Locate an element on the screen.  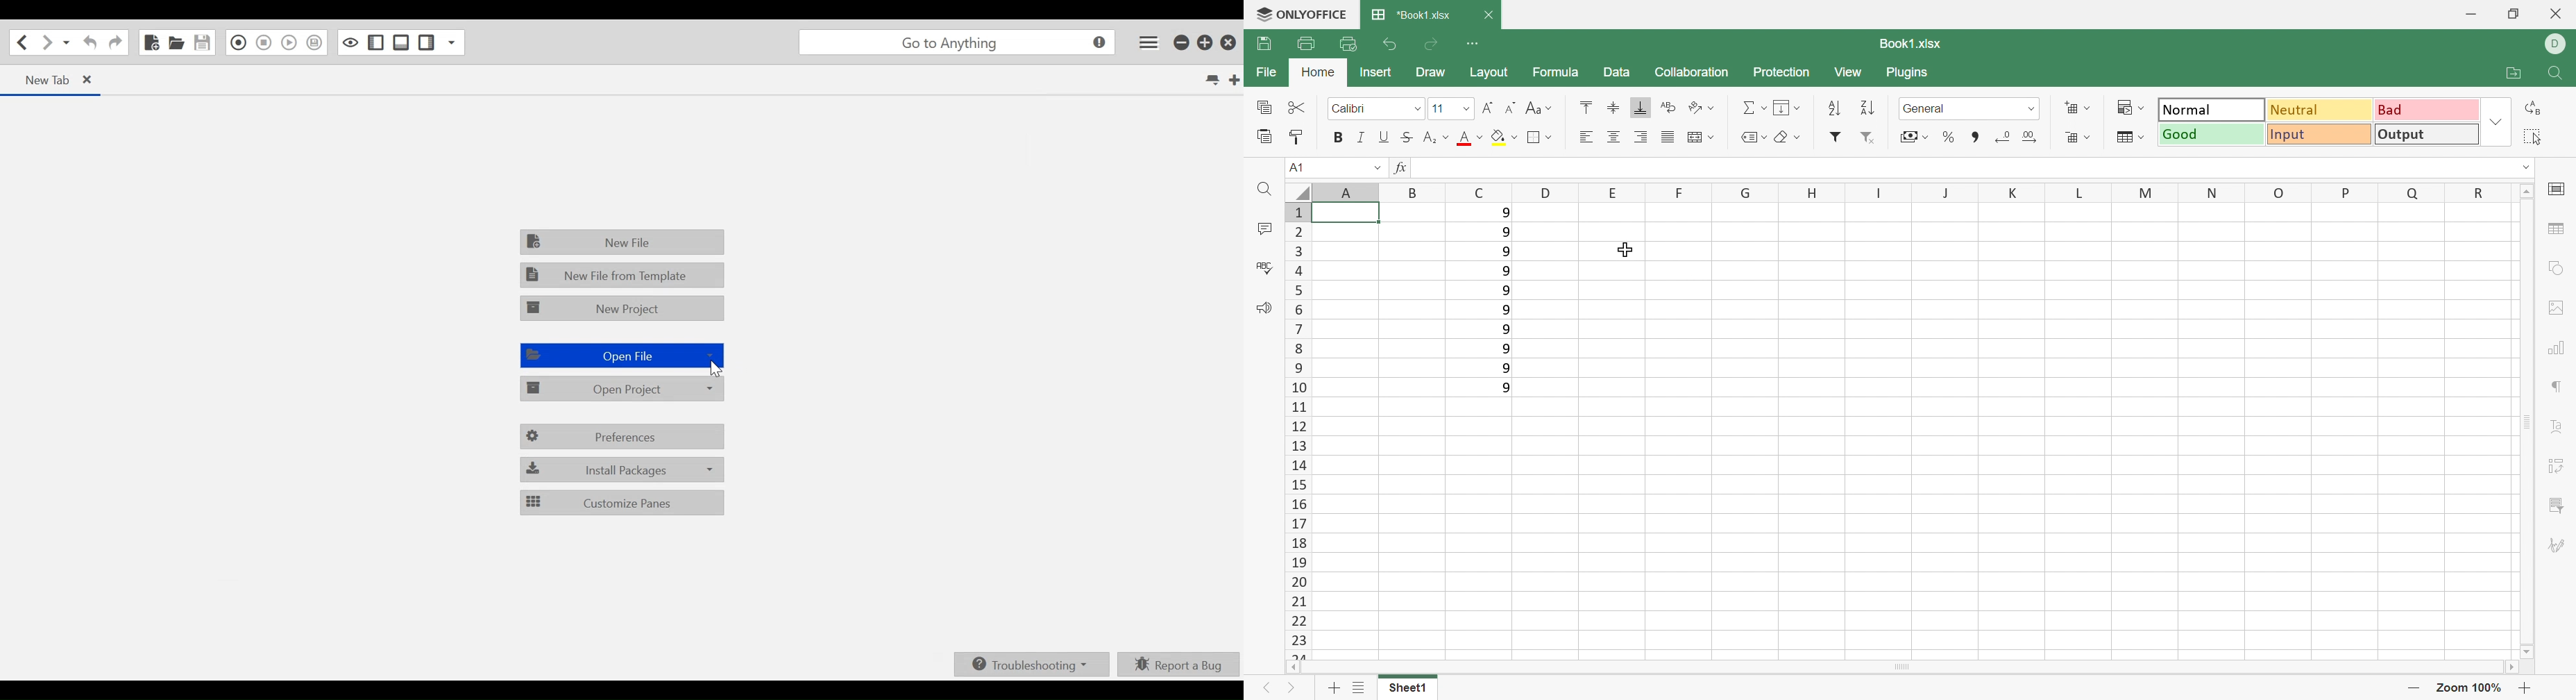
Borders is located at coordinates (1540, 138).